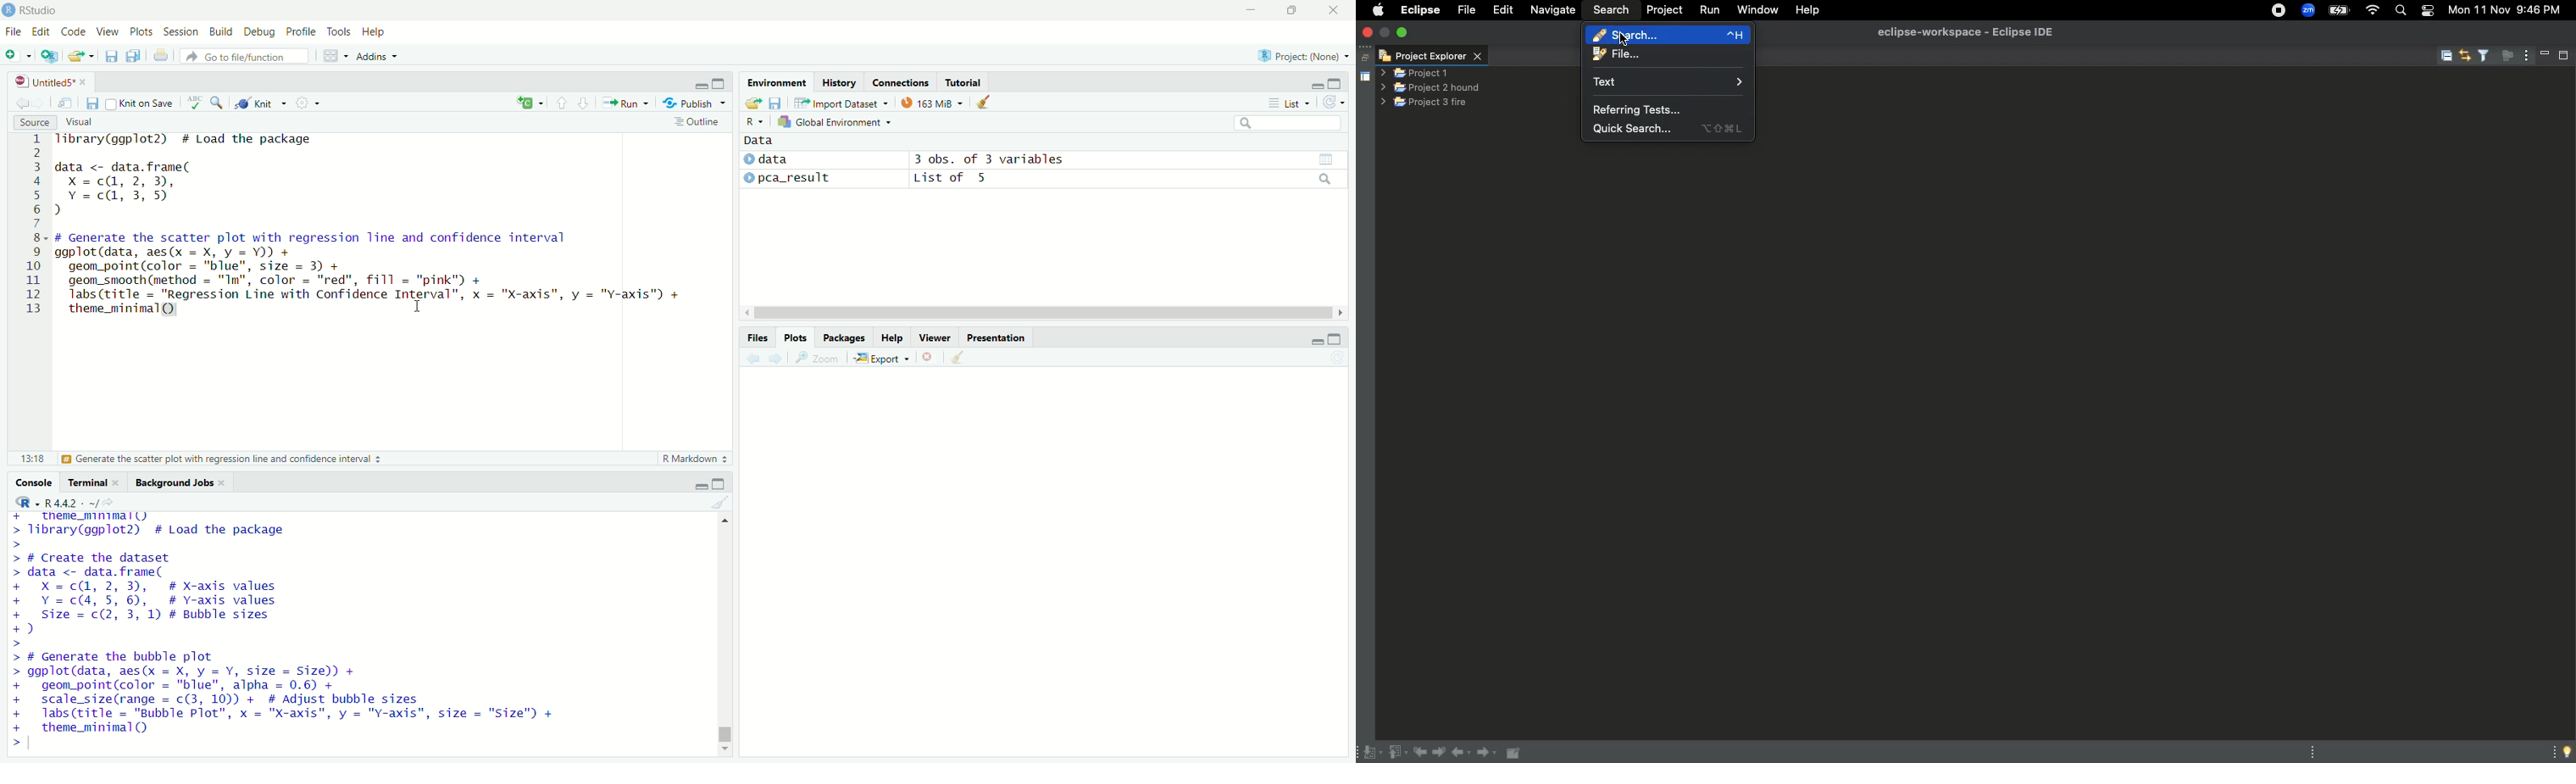  I want to click on Collapse all, so click(2444, 59).